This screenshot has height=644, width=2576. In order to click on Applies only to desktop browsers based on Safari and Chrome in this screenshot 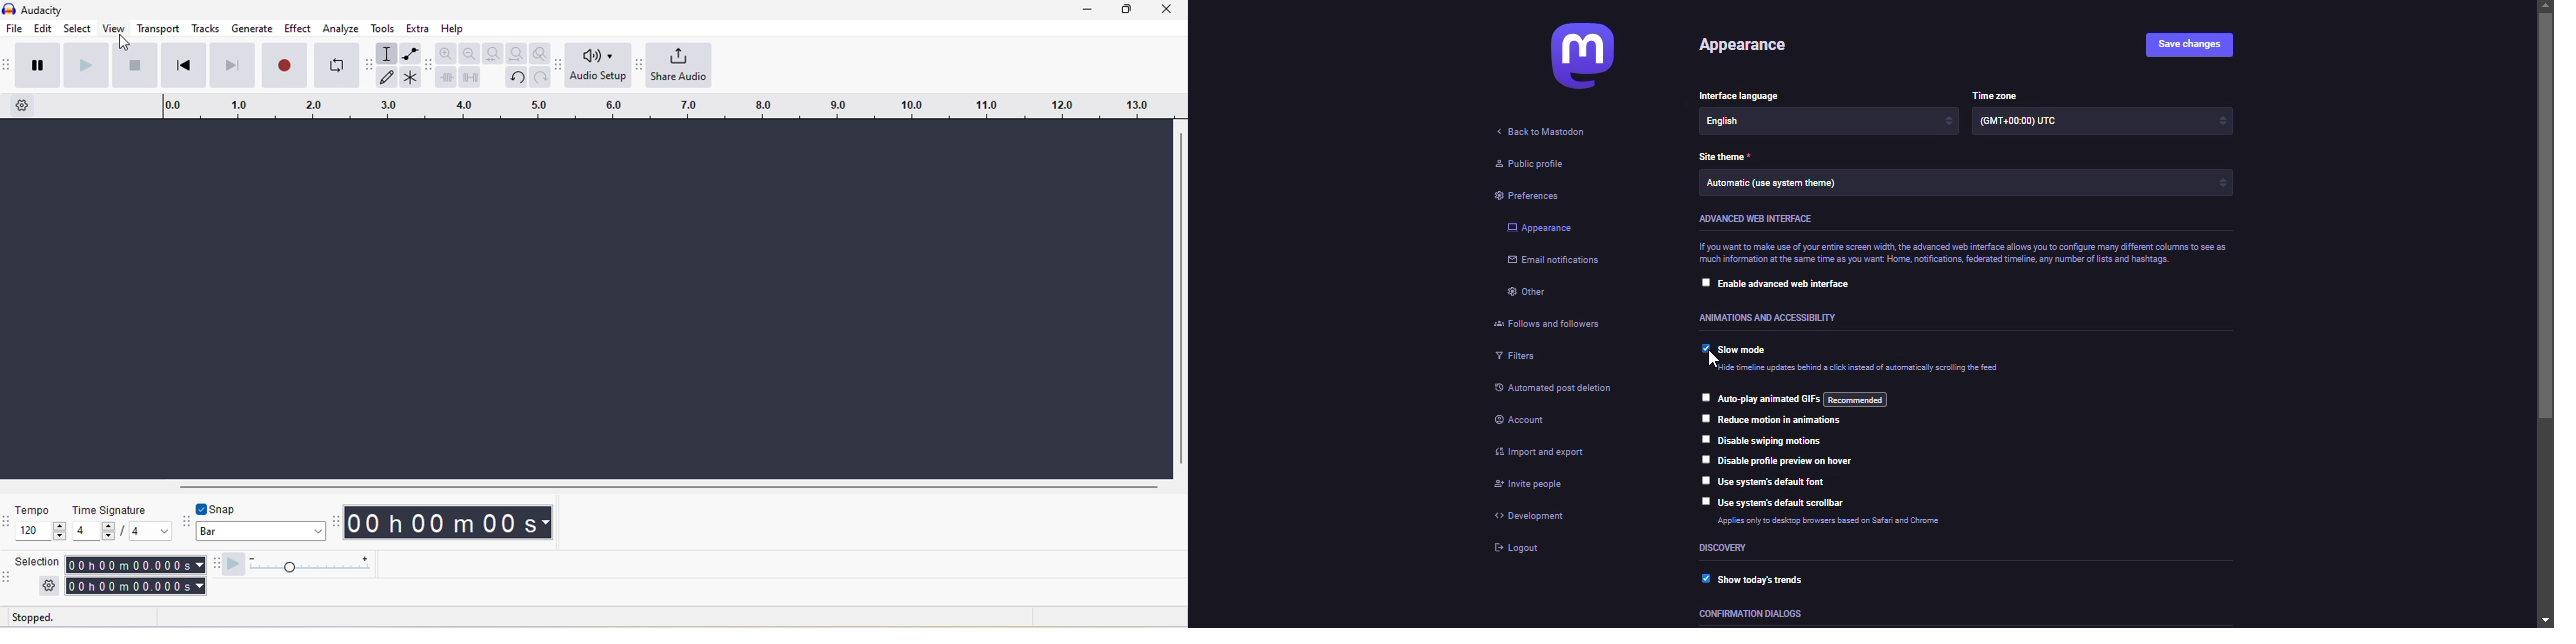, I will do `click(1851, 522)`.